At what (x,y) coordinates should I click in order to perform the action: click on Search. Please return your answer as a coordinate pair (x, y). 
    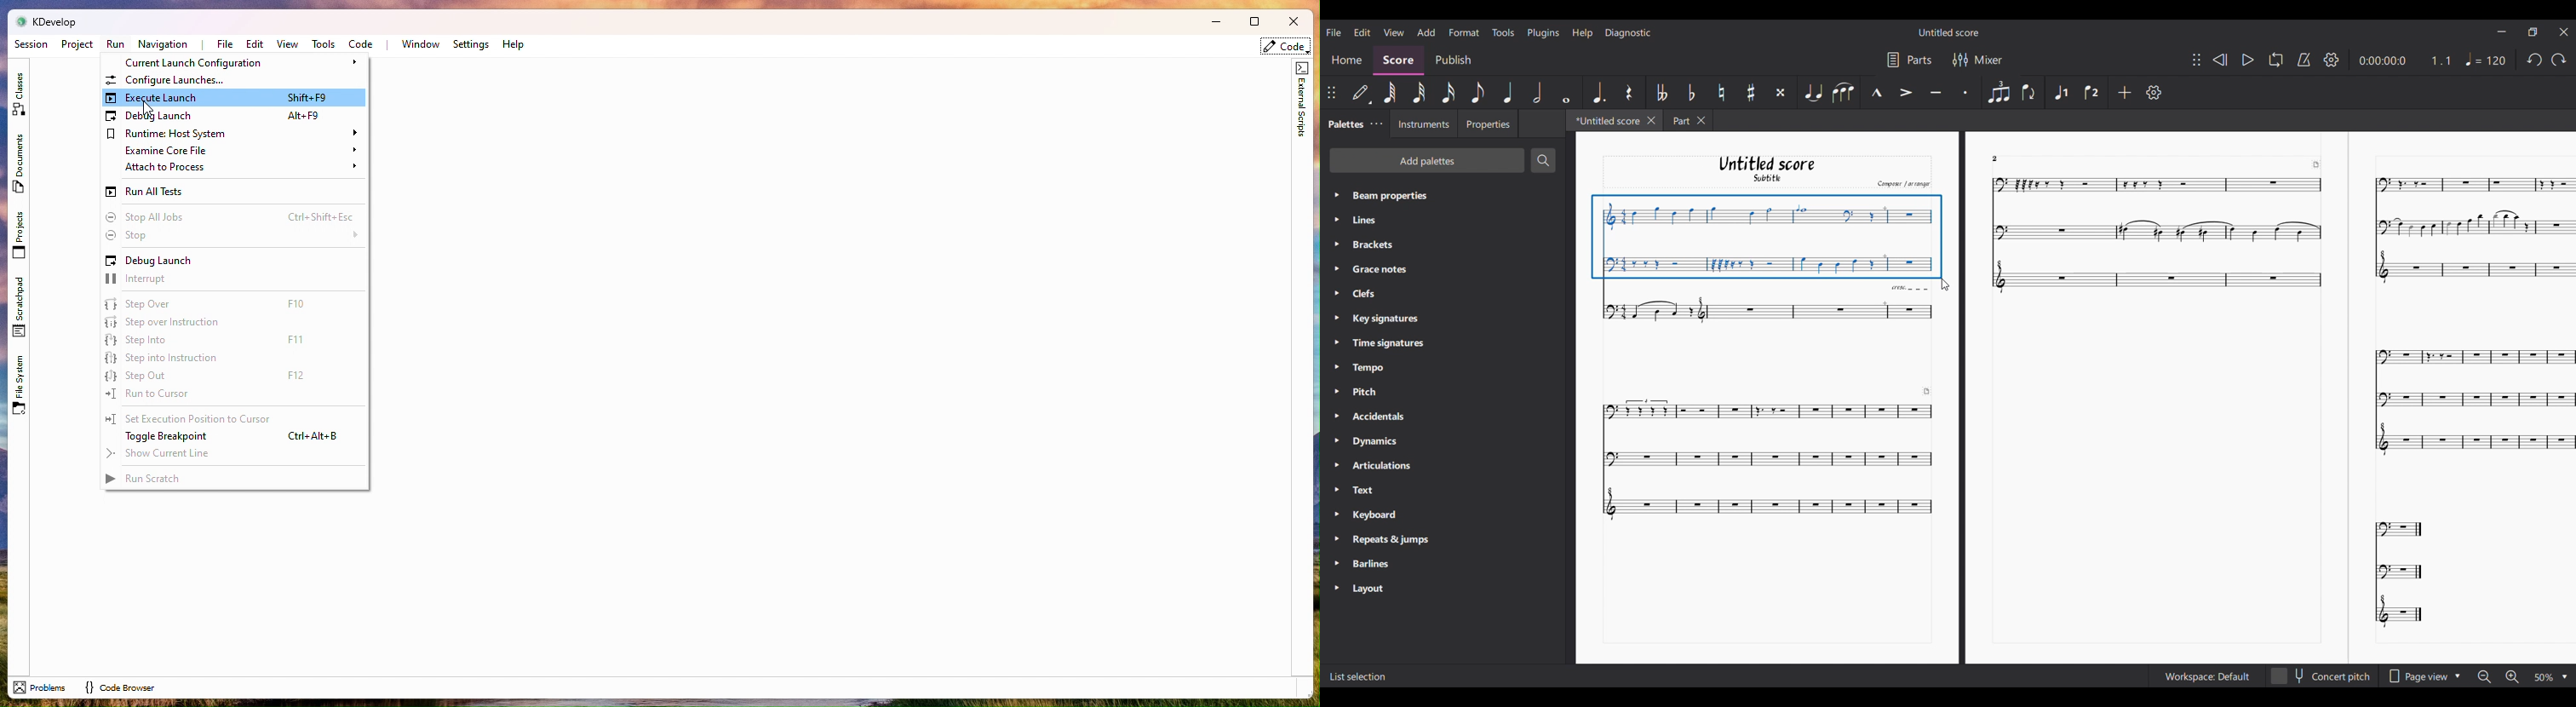
    Looking at the image, I should click on (1543, 160).